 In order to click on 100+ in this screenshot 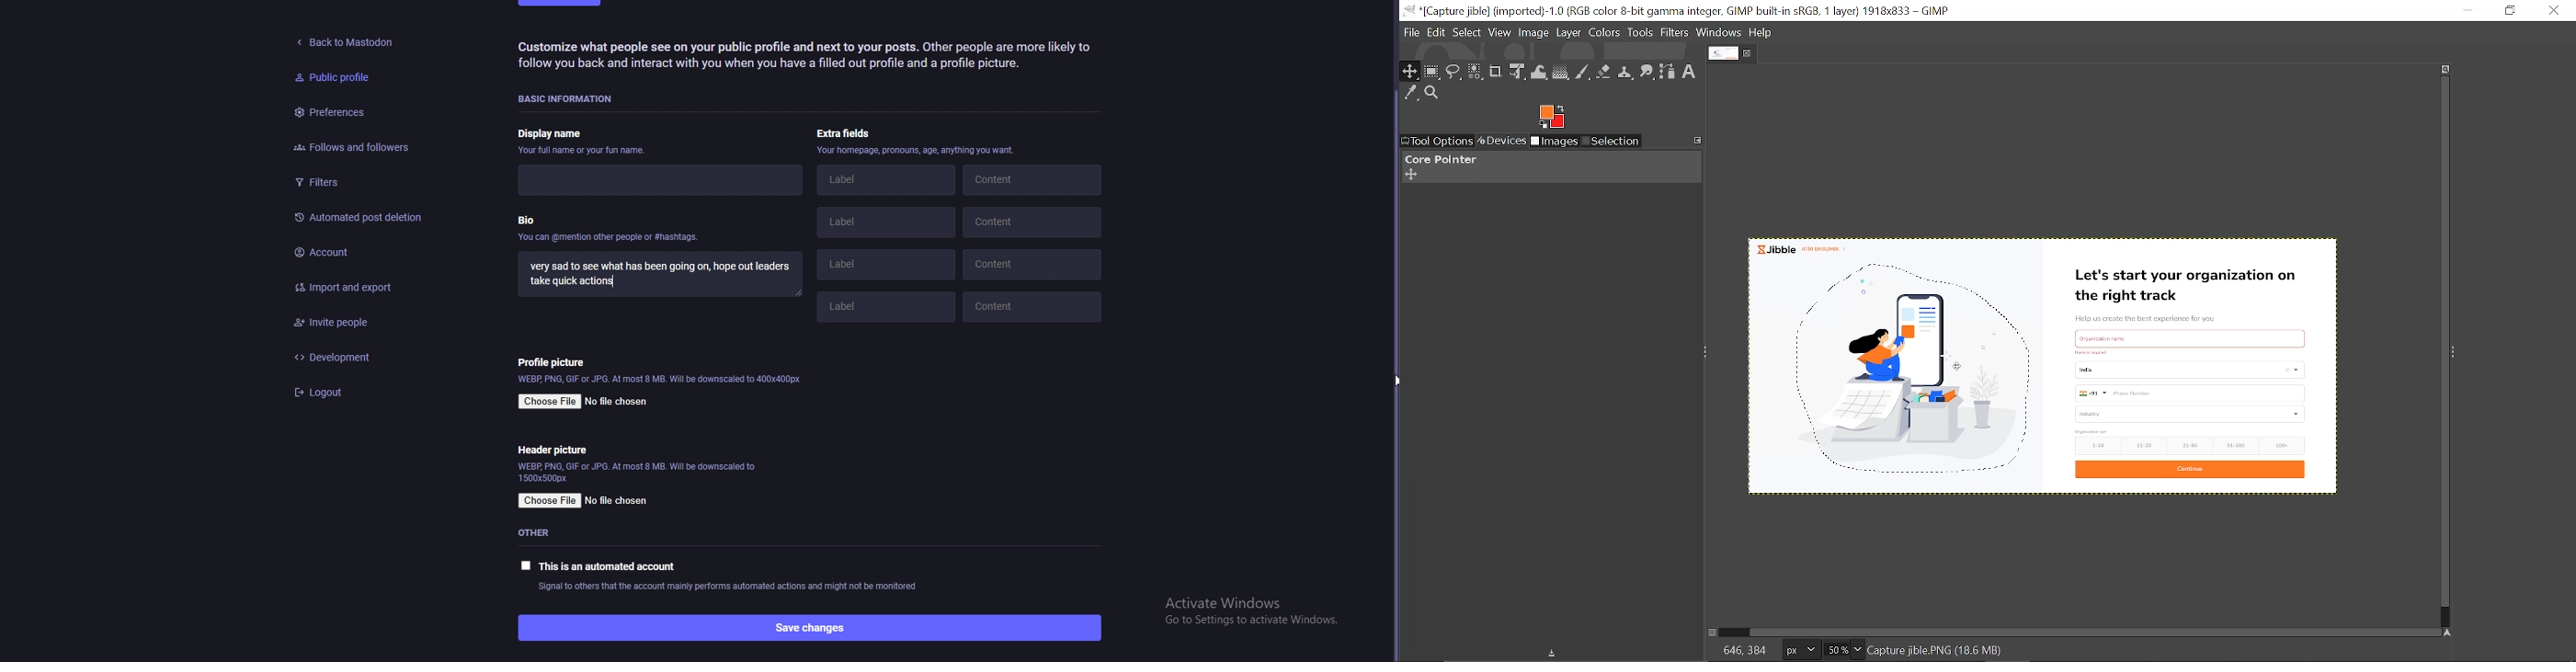, I will do `click(2280, 444)`.